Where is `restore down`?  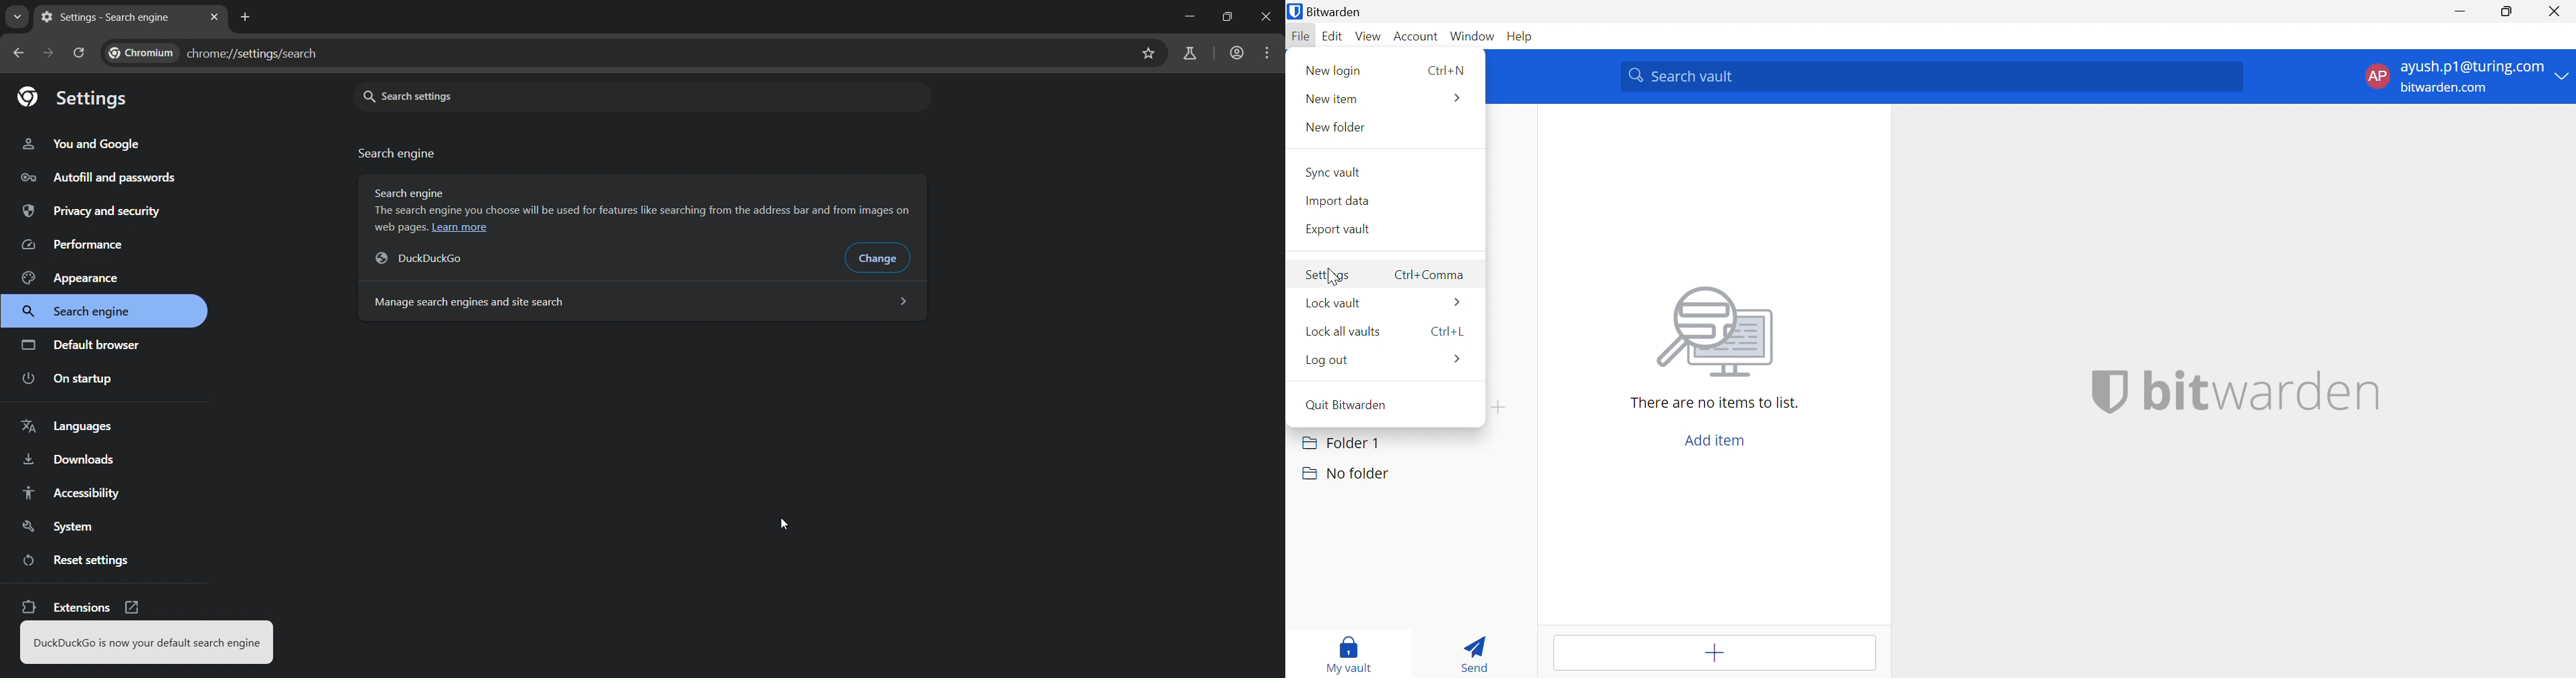 restore down is located at coordinates (1228, 18).